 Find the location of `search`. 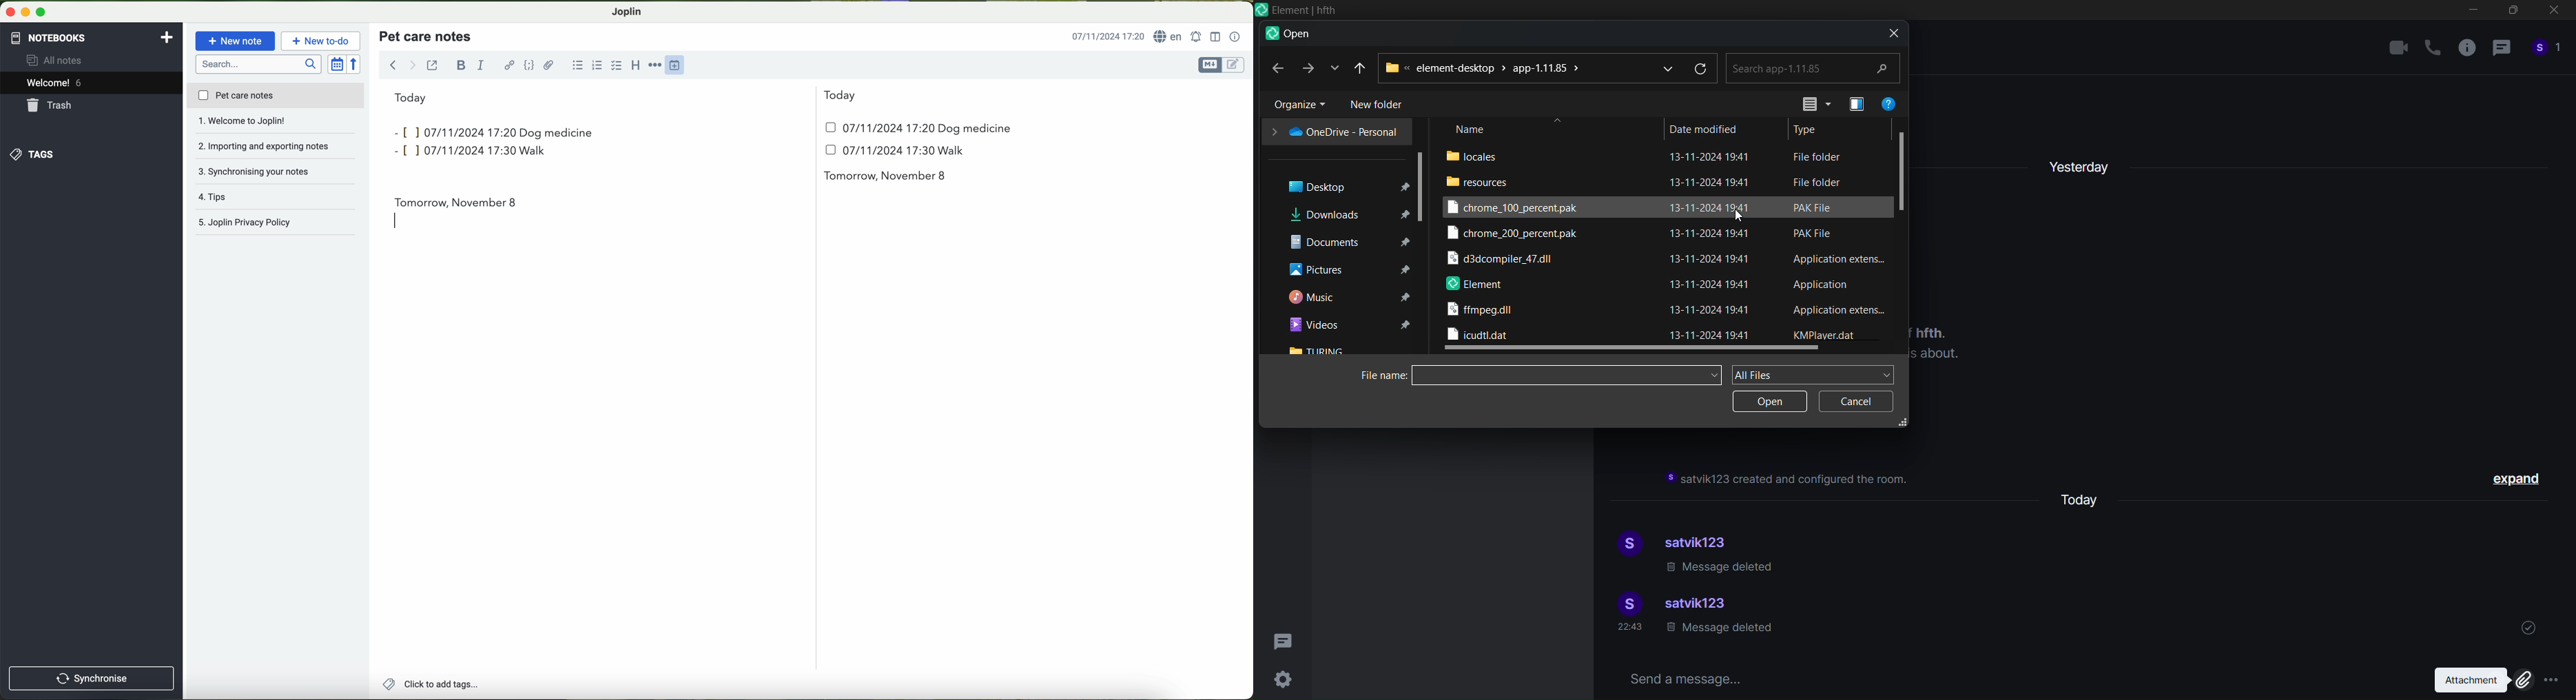

search is located at coordinates (1814, 68).